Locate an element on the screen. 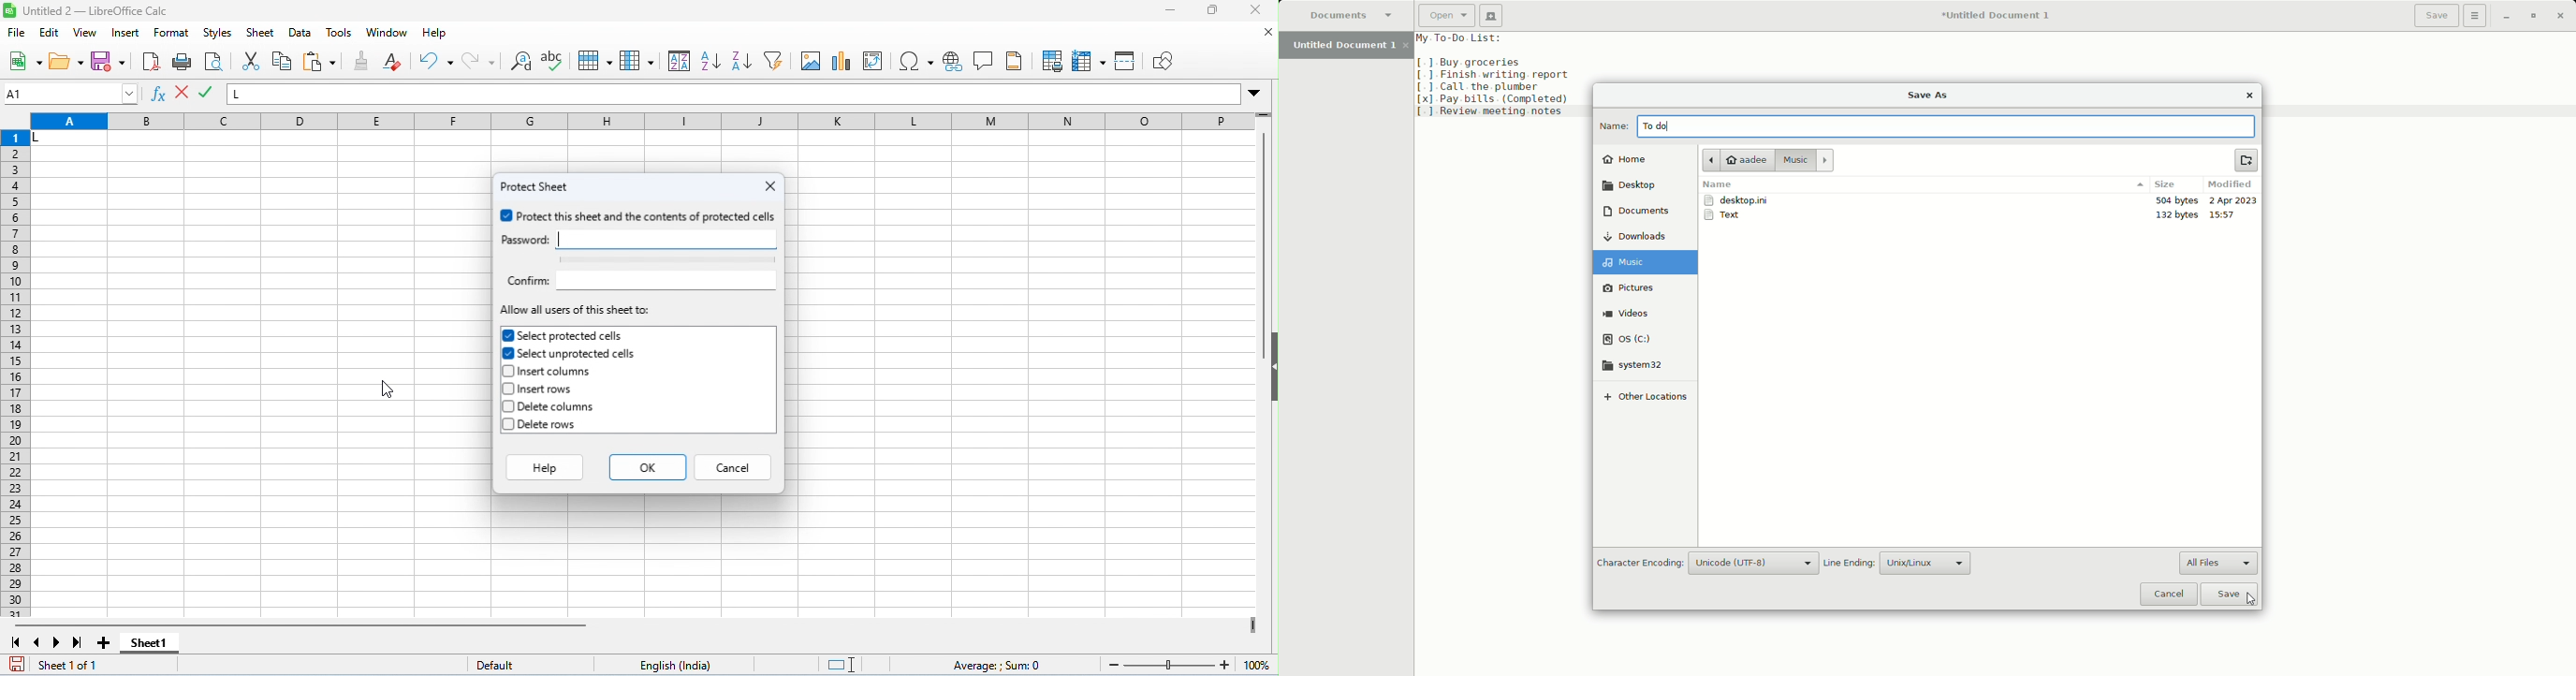 The image size is (2576, 700). split window is located at coordinates (1127, 60).